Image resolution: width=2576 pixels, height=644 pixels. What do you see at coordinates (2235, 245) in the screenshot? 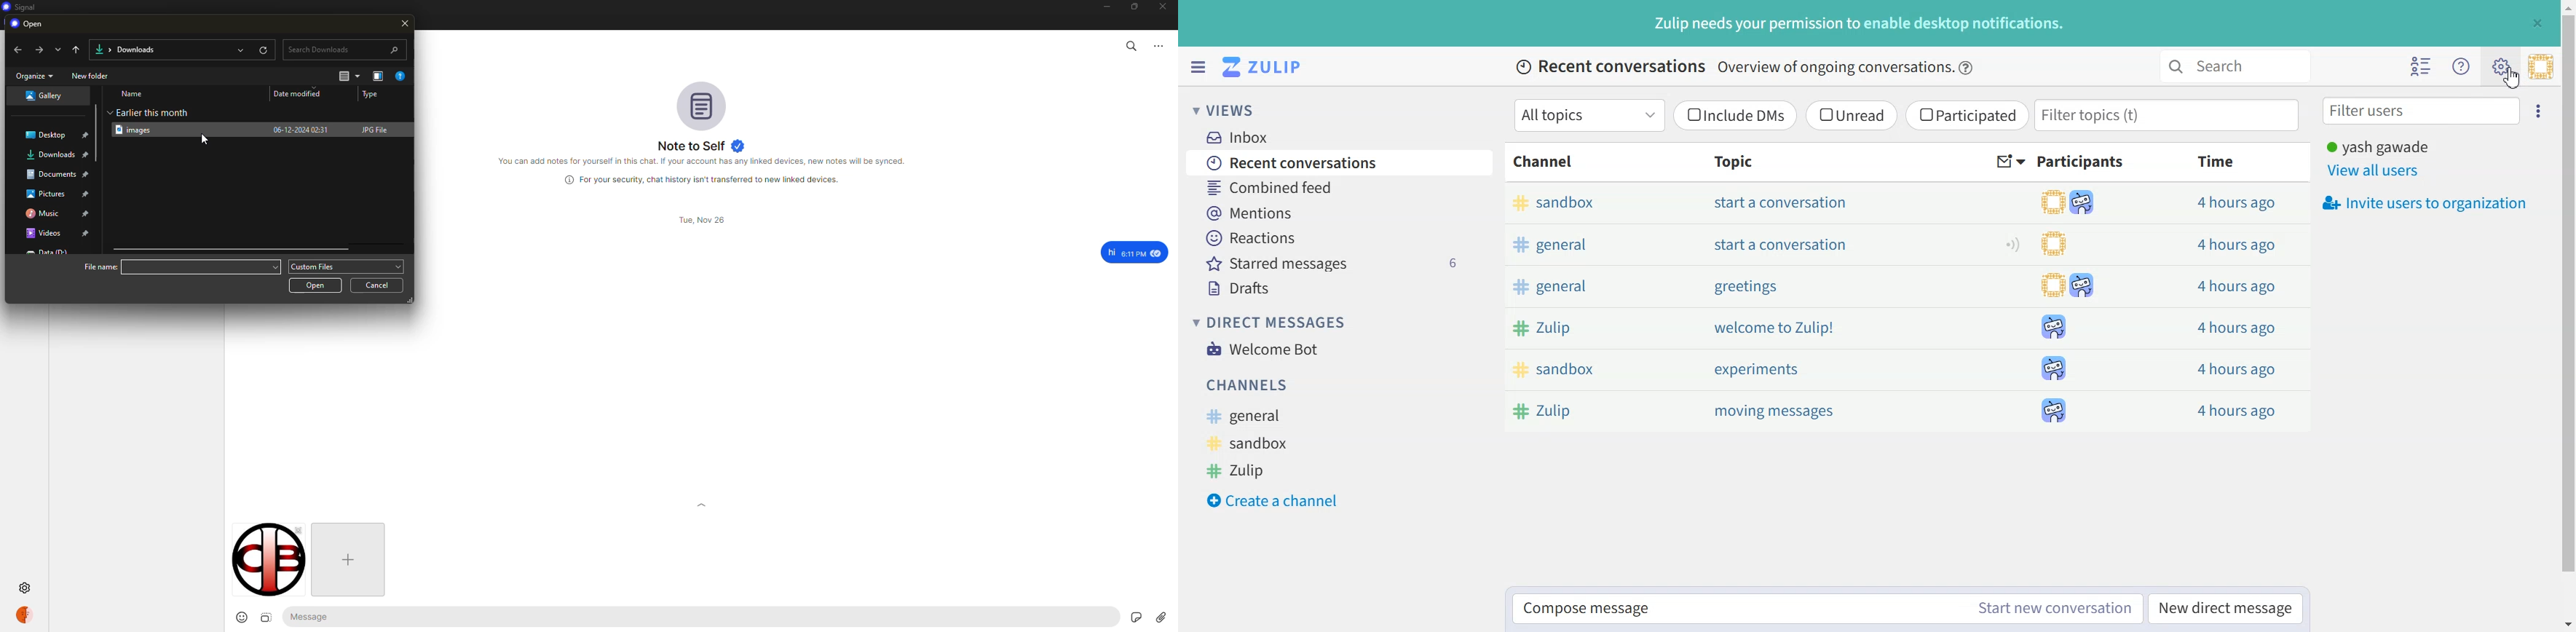
I see `4 hours ago` at bounding box center [2235, 245].